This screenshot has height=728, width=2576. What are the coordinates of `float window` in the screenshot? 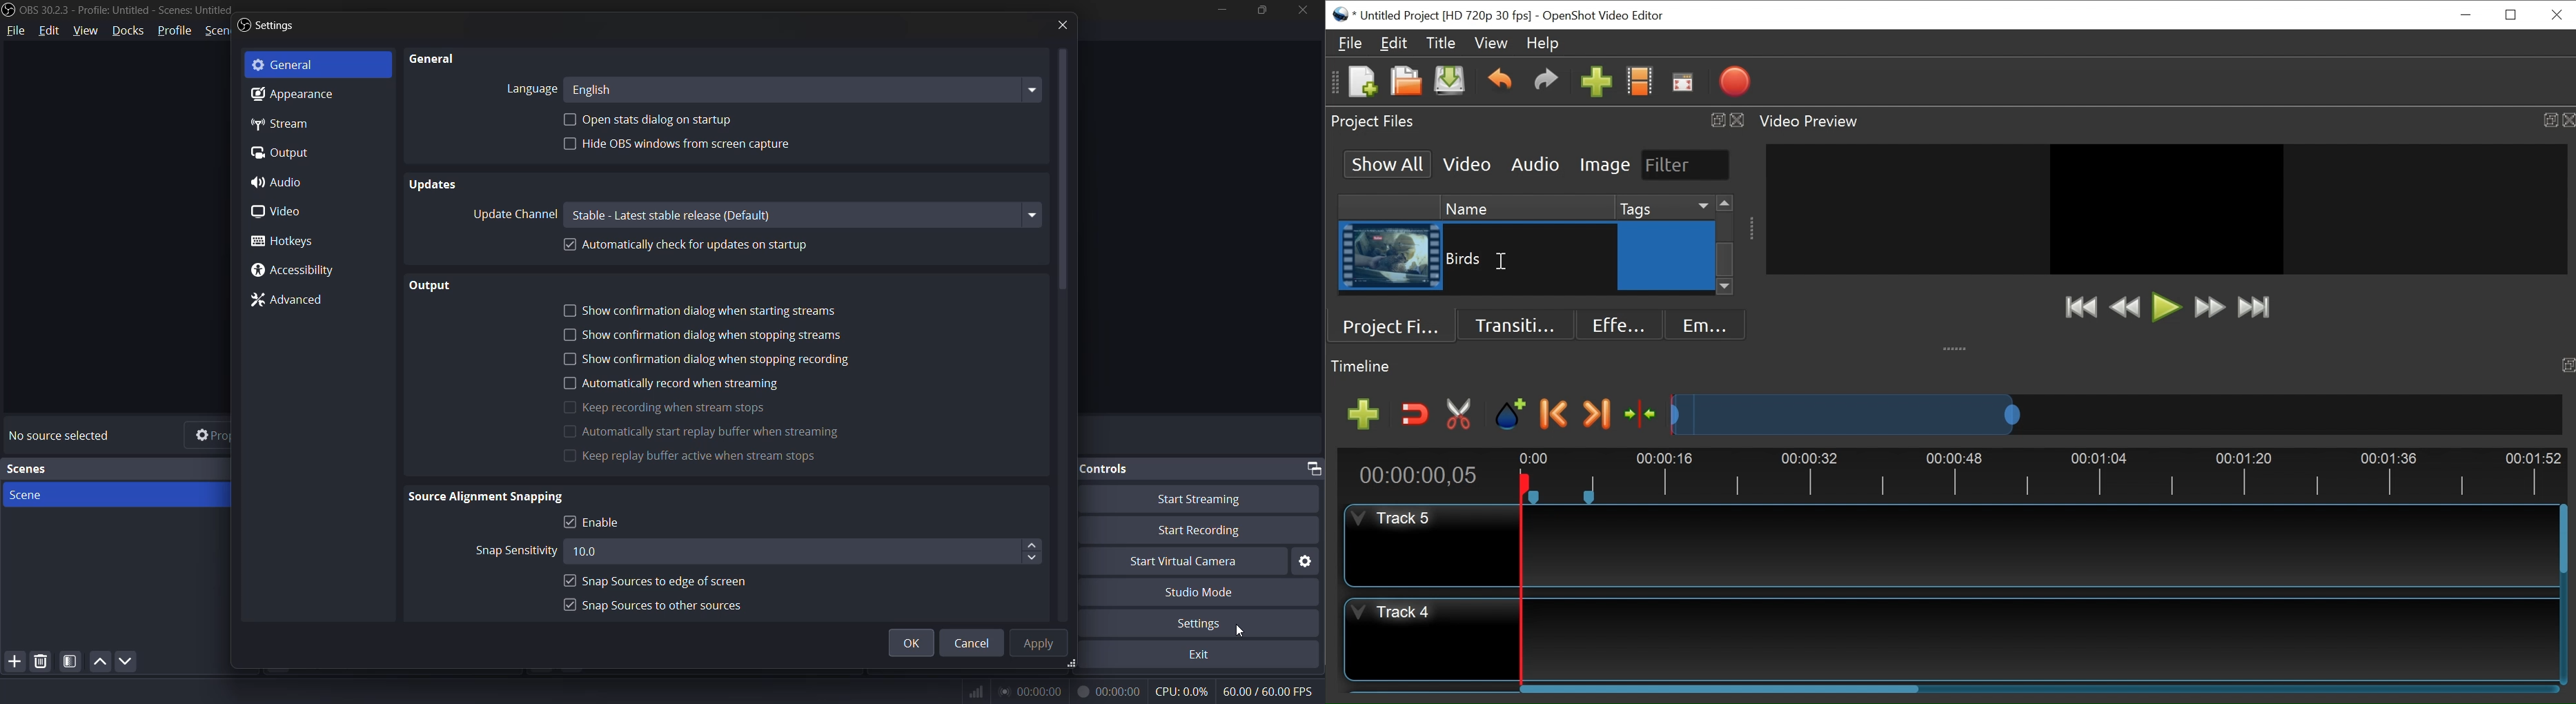 It's located at (1312, 467).